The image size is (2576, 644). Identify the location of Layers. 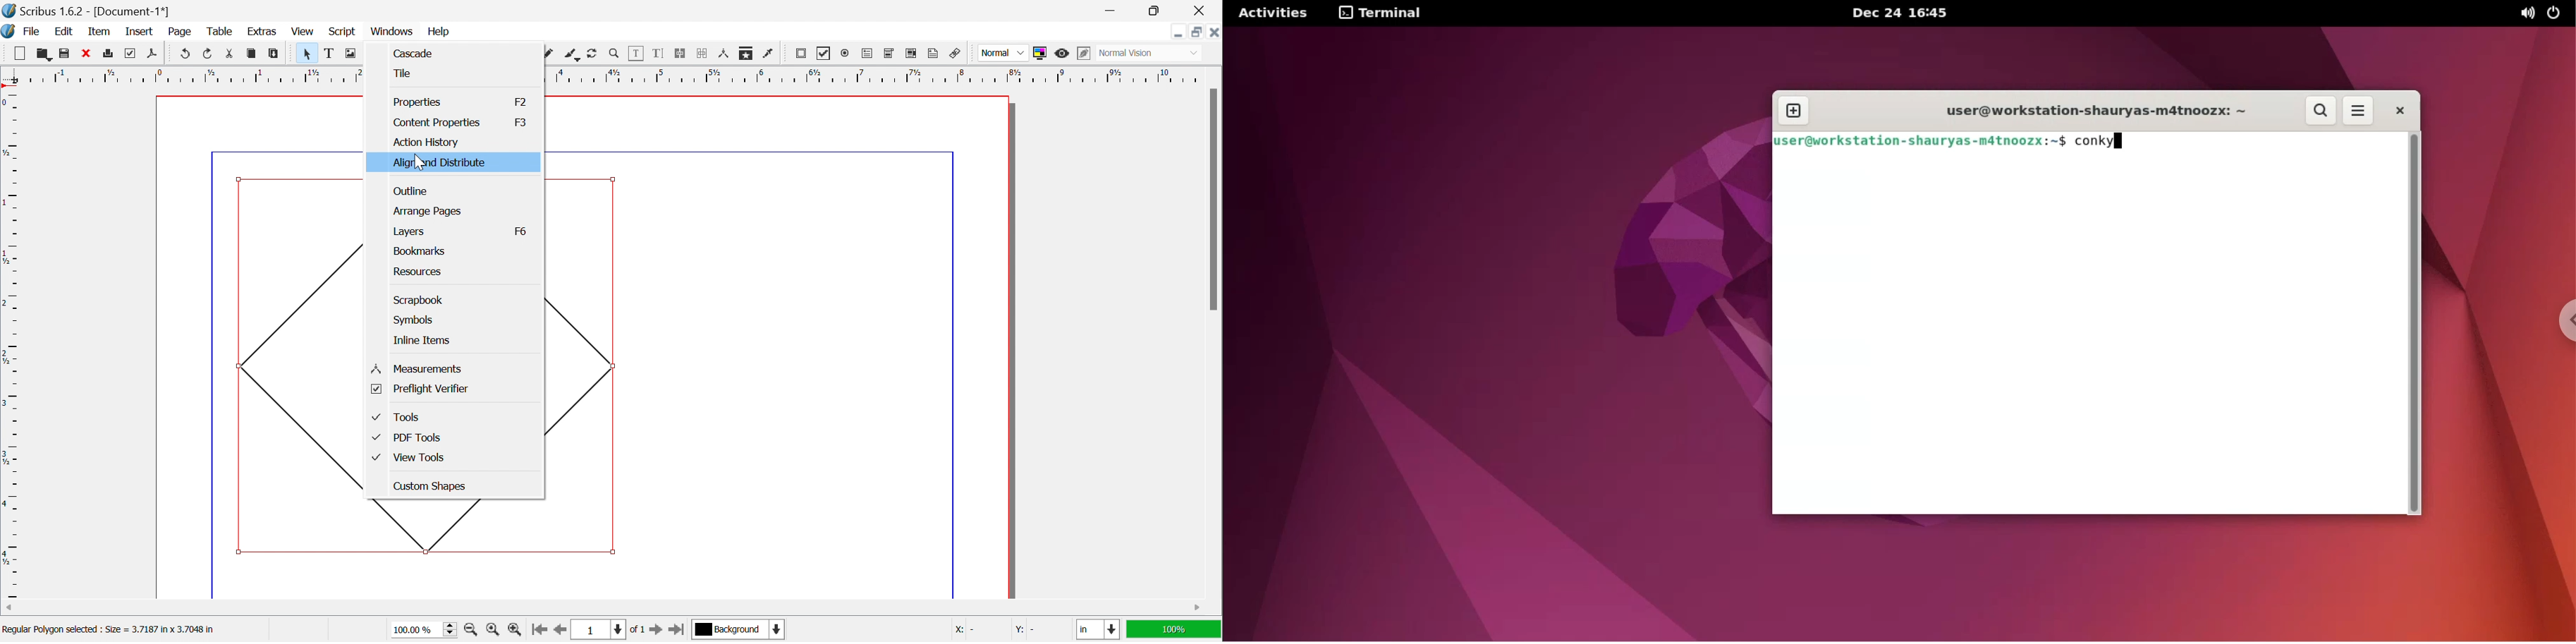
(409, 232).